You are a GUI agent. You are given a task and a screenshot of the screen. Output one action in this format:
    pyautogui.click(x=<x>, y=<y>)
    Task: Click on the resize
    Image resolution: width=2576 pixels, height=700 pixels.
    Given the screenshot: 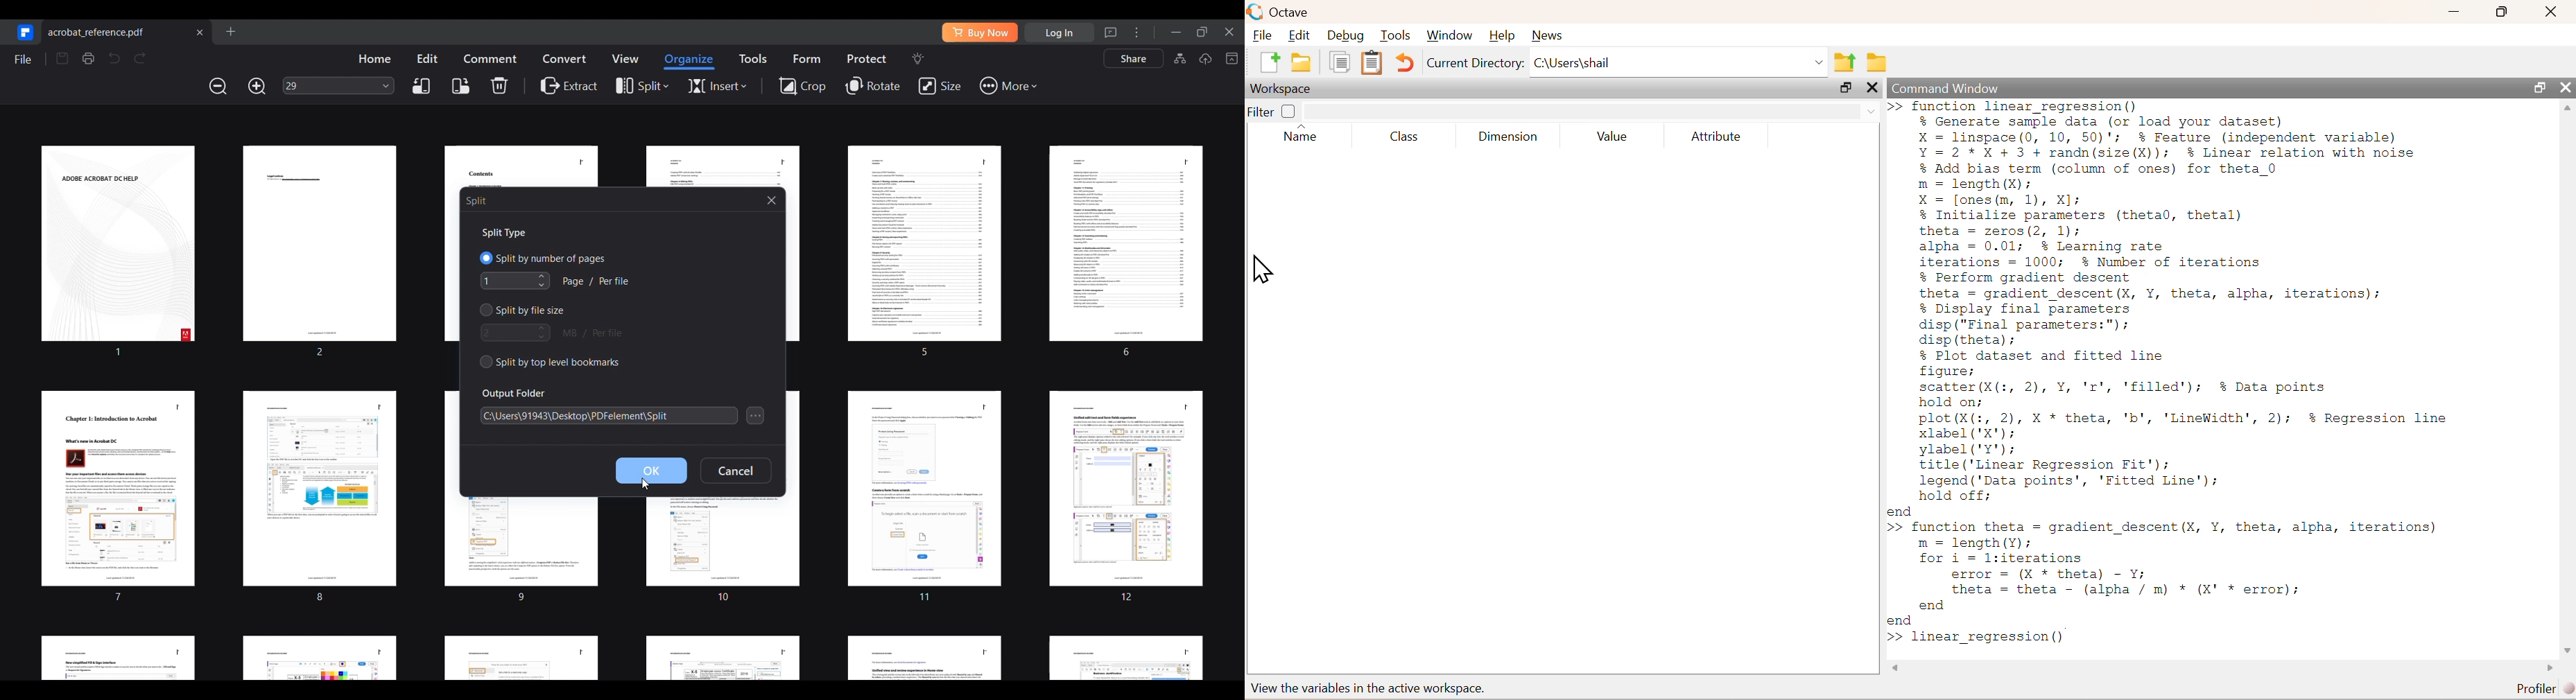 What is the action you would take?
    pyautogui.click(x=2502, y=12)
    